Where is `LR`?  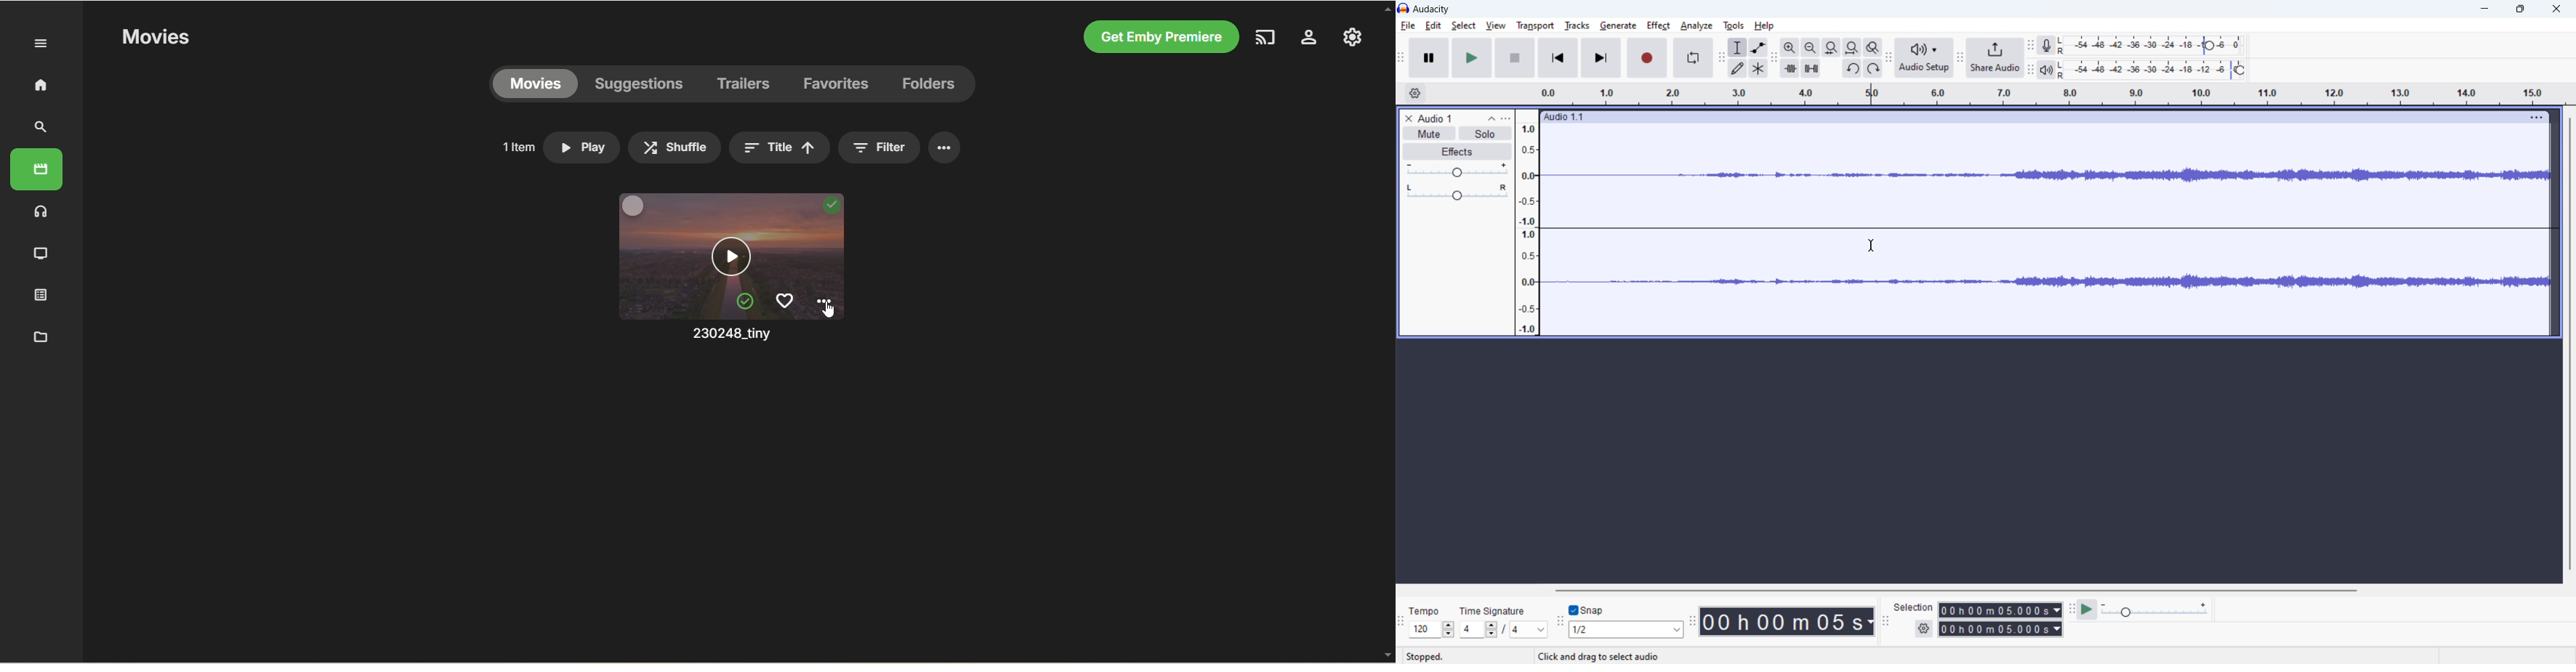 LR is located at coordinates (2063, 39).